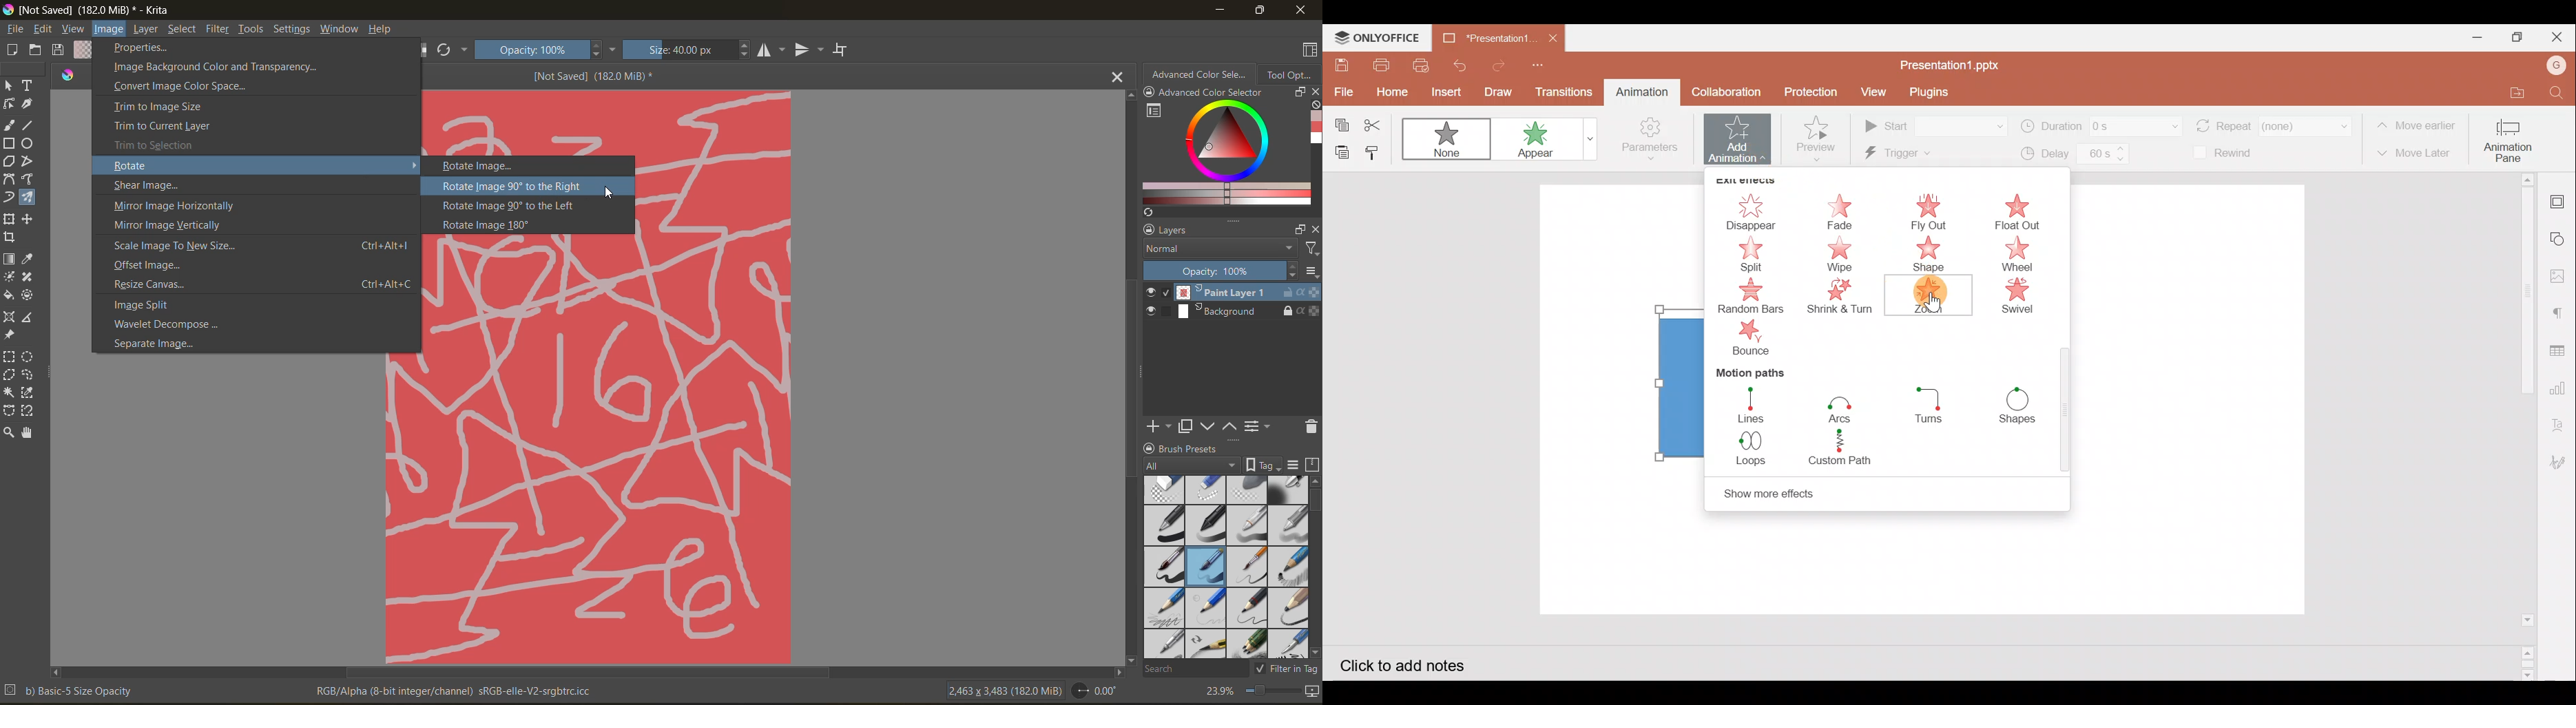 Image resolution: width=2576 pixels, height=728 pixels. Describe the element at coordinates (1300, 93) in the screenshot. I see `float docker` at that location.